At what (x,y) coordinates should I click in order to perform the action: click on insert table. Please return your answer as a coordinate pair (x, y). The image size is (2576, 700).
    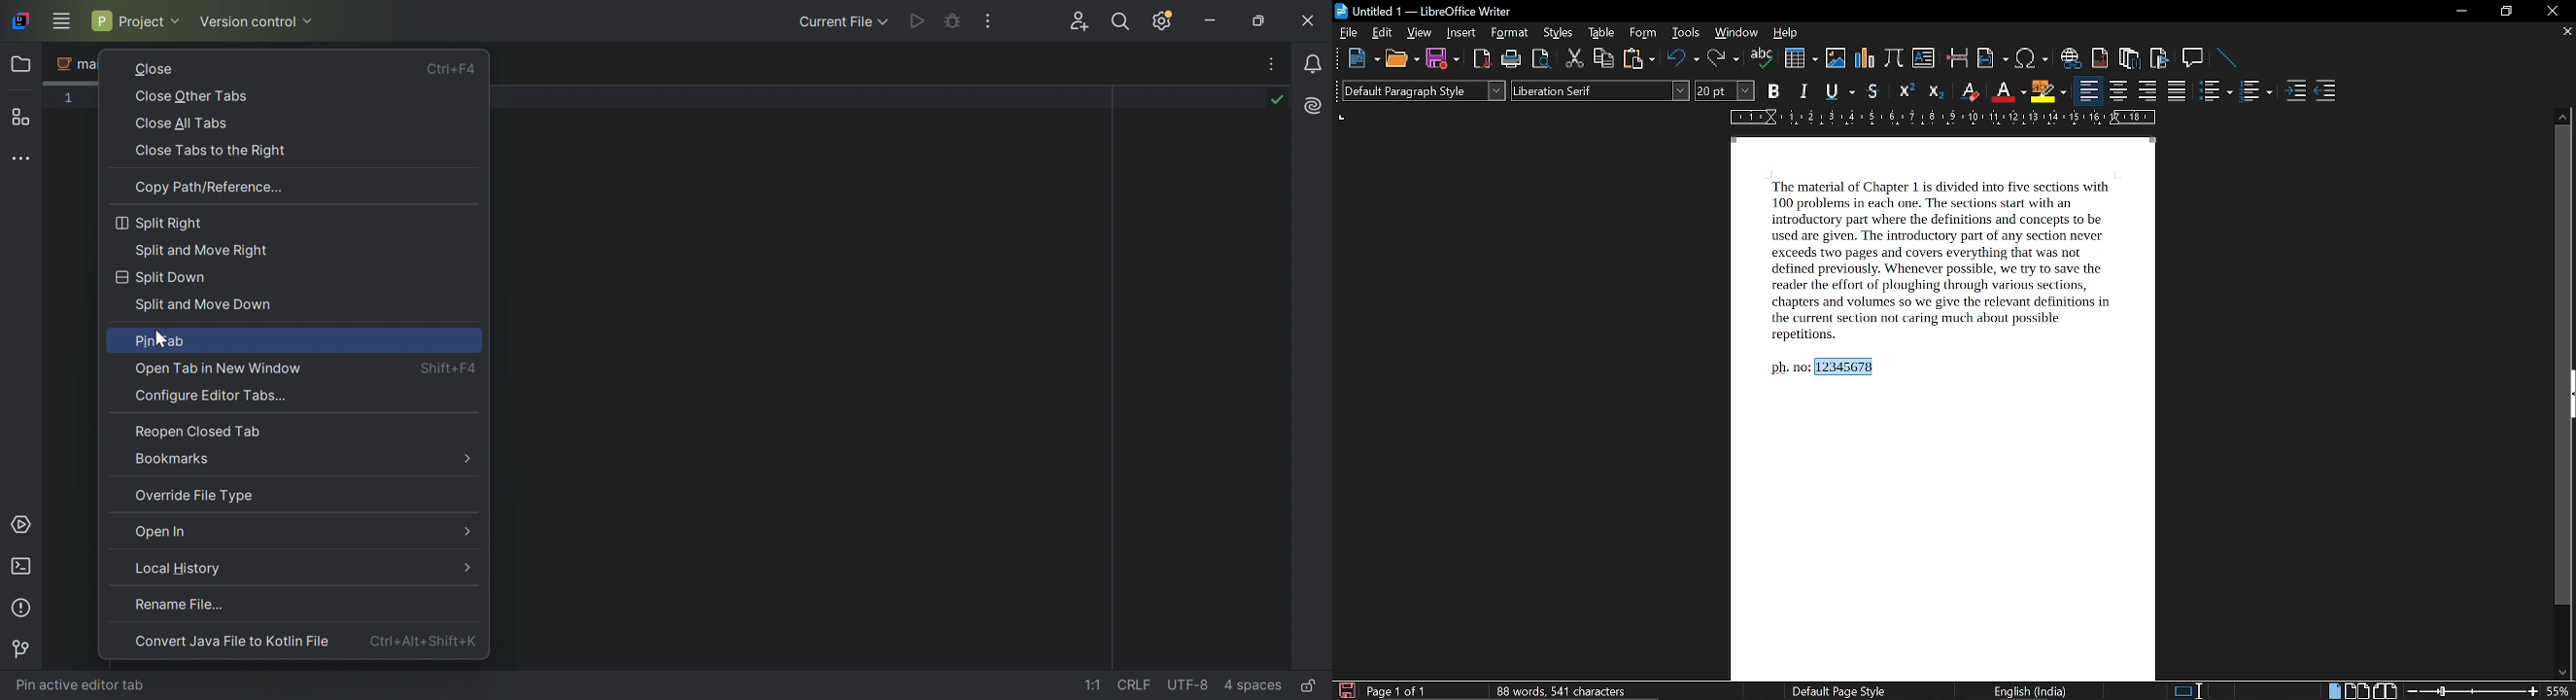
    Looking at the image, I should click on (1800, 58).